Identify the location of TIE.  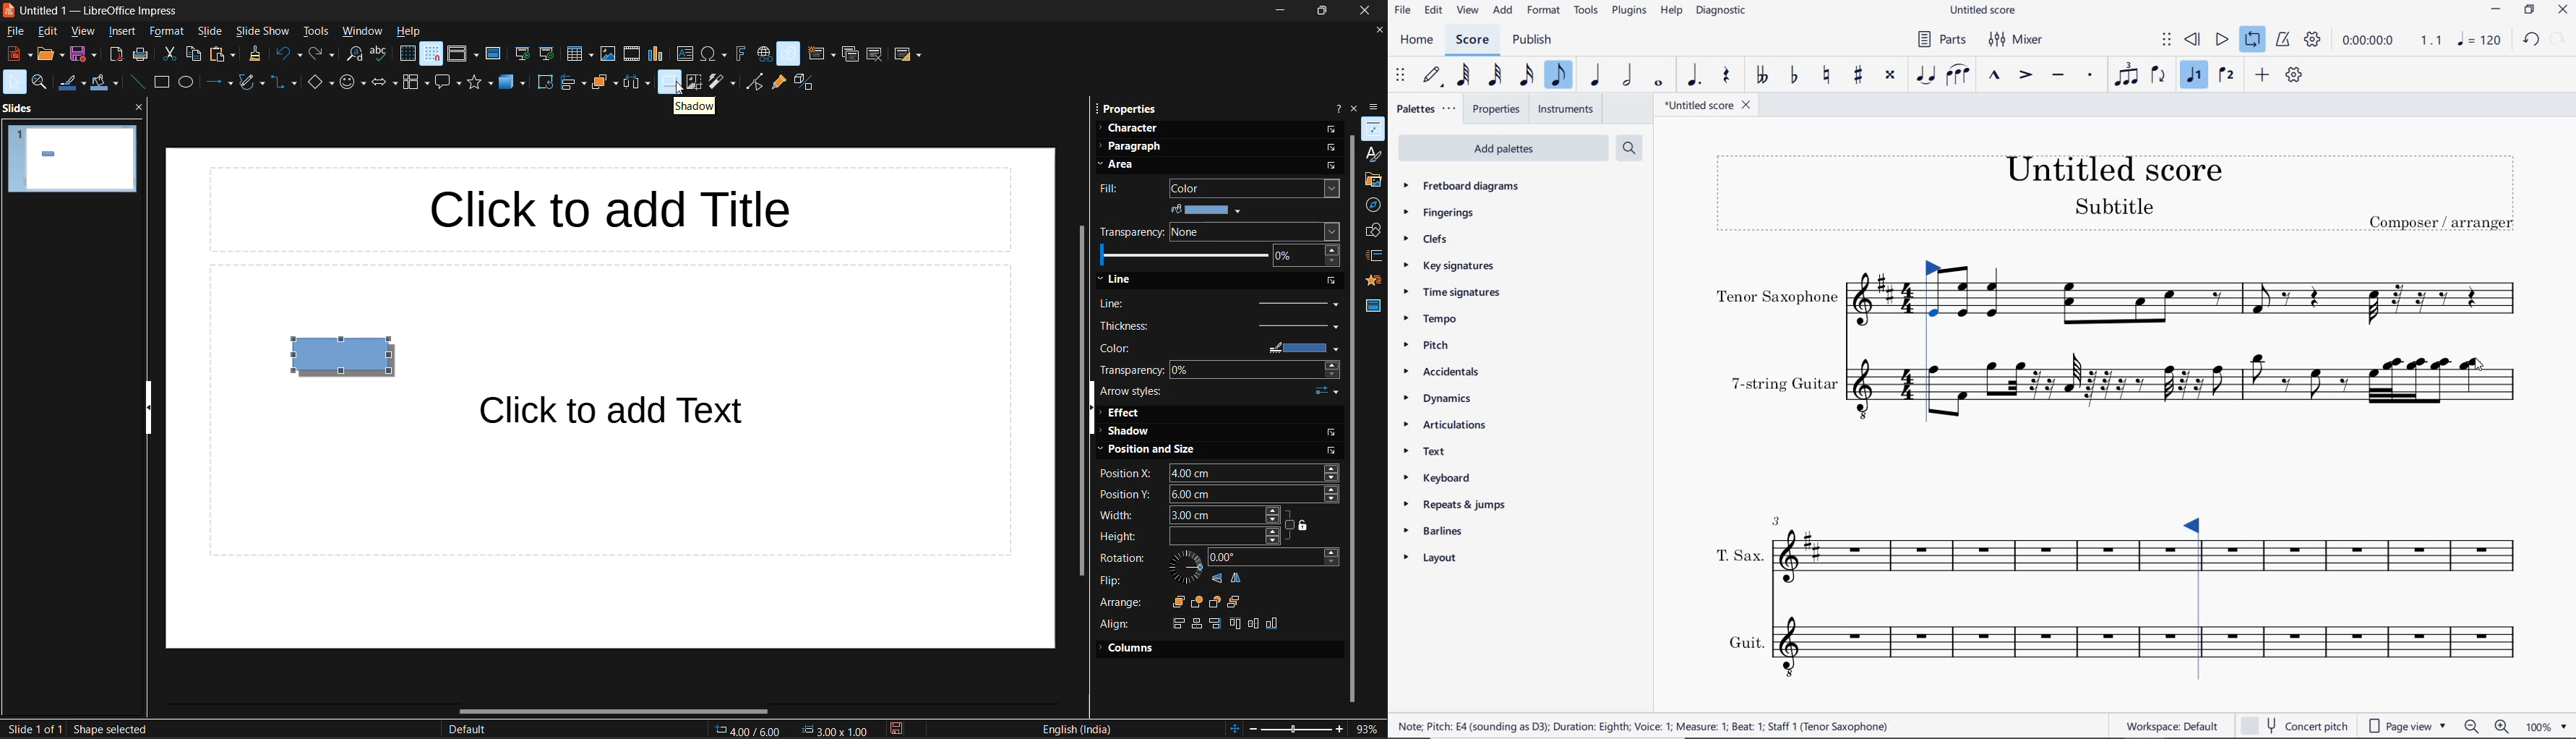
(1925, 76).